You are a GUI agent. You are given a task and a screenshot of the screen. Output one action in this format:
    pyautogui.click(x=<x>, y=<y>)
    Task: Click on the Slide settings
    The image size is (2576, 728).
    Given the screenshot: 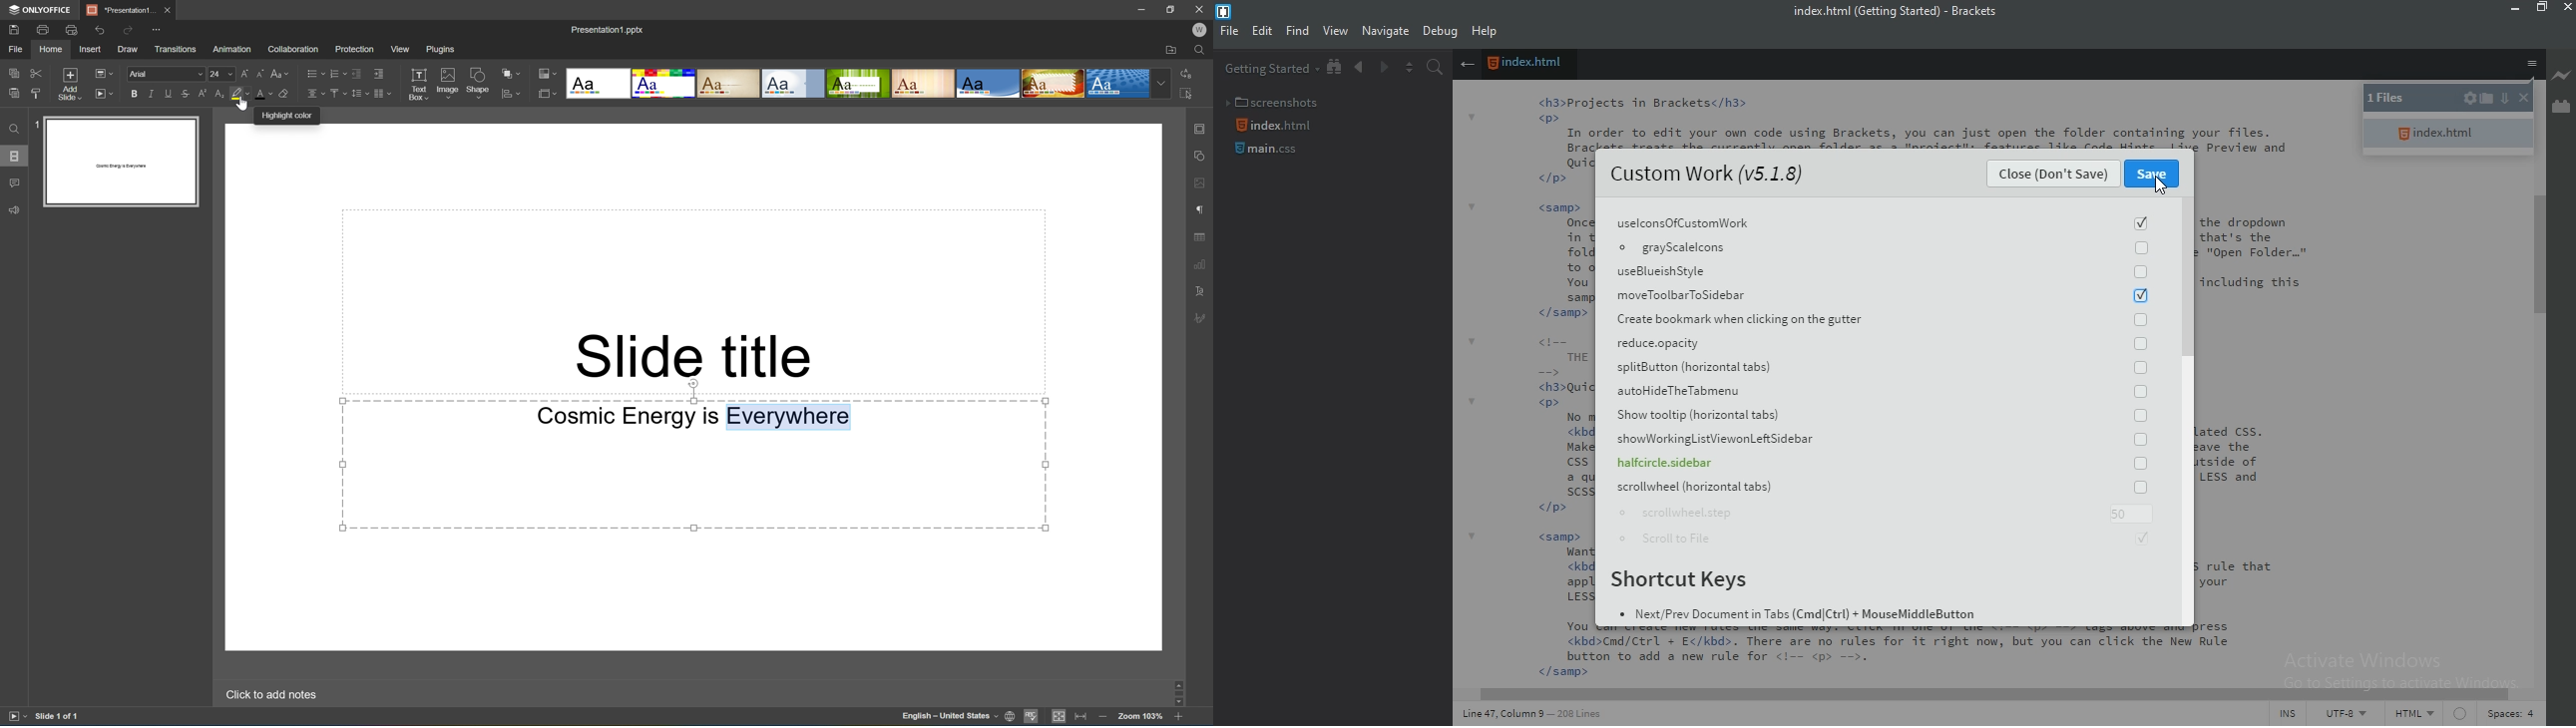 What is the action you would take?
    pyautogui.click(x=1201, y=126)
    